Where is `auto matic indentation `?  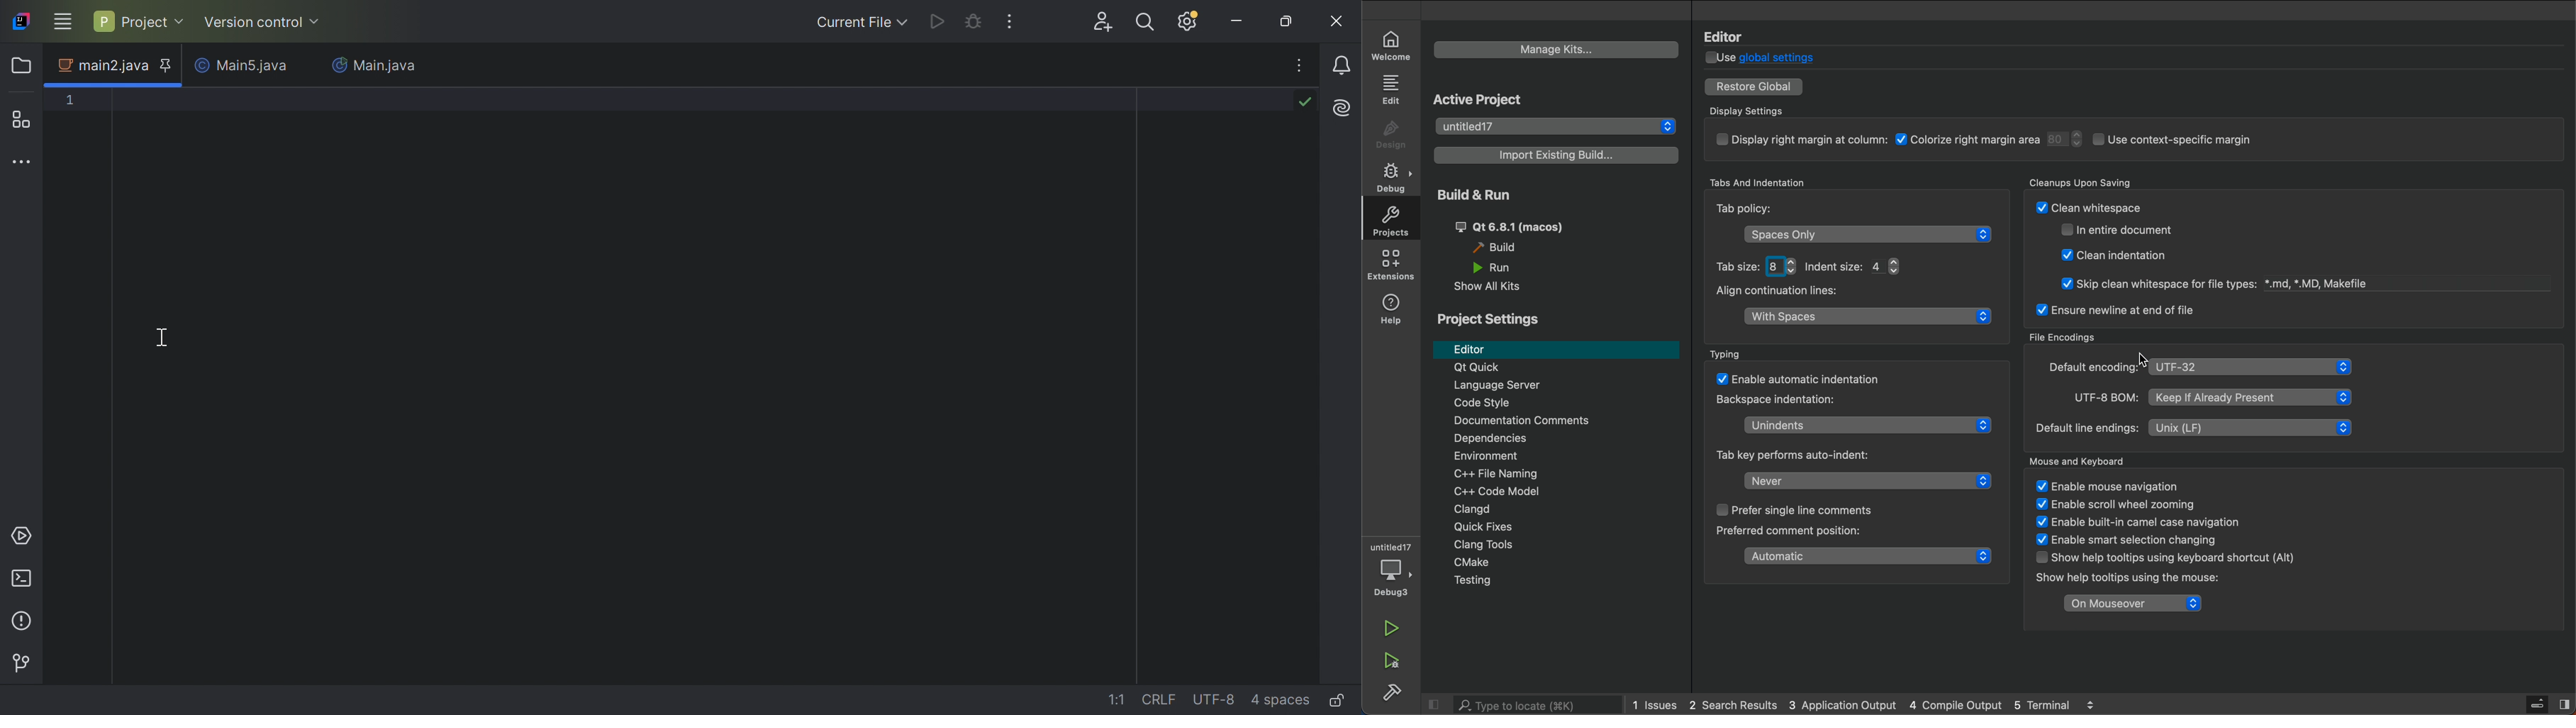
auto matic indentation  is located at coordinates (1800, 378).